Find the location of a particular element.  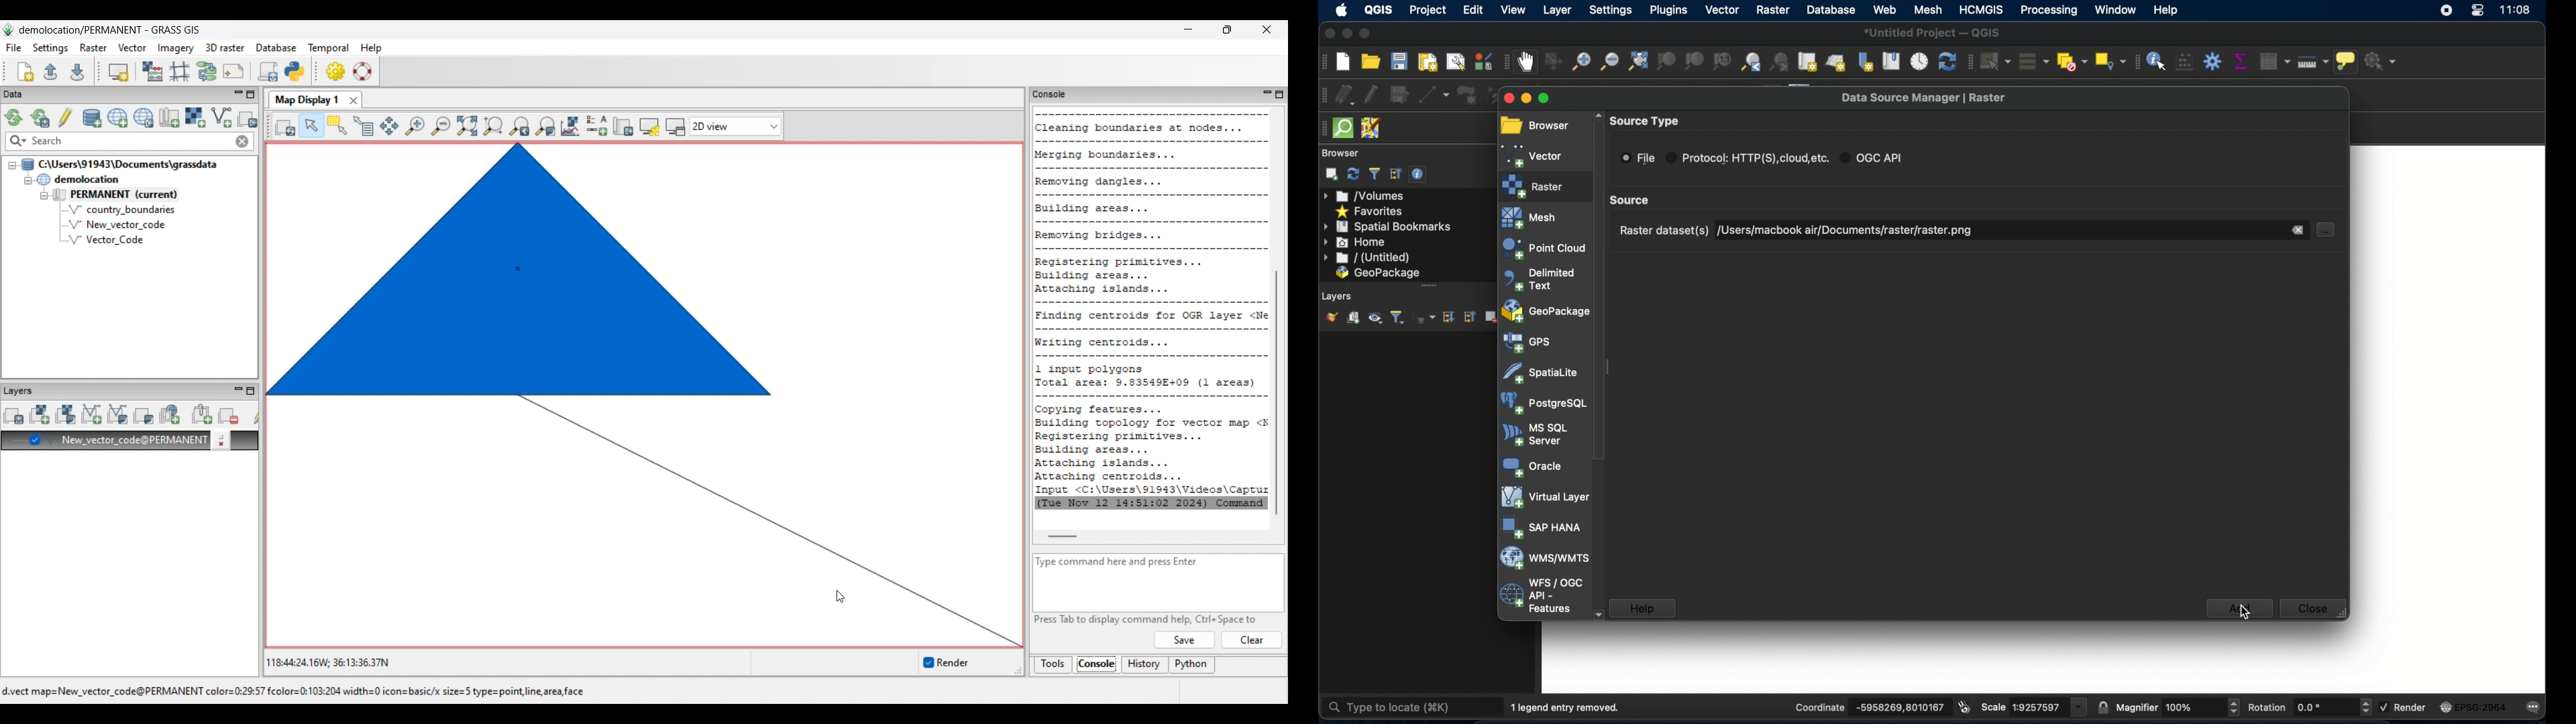

identify features is located at coordinates (2157, 60).